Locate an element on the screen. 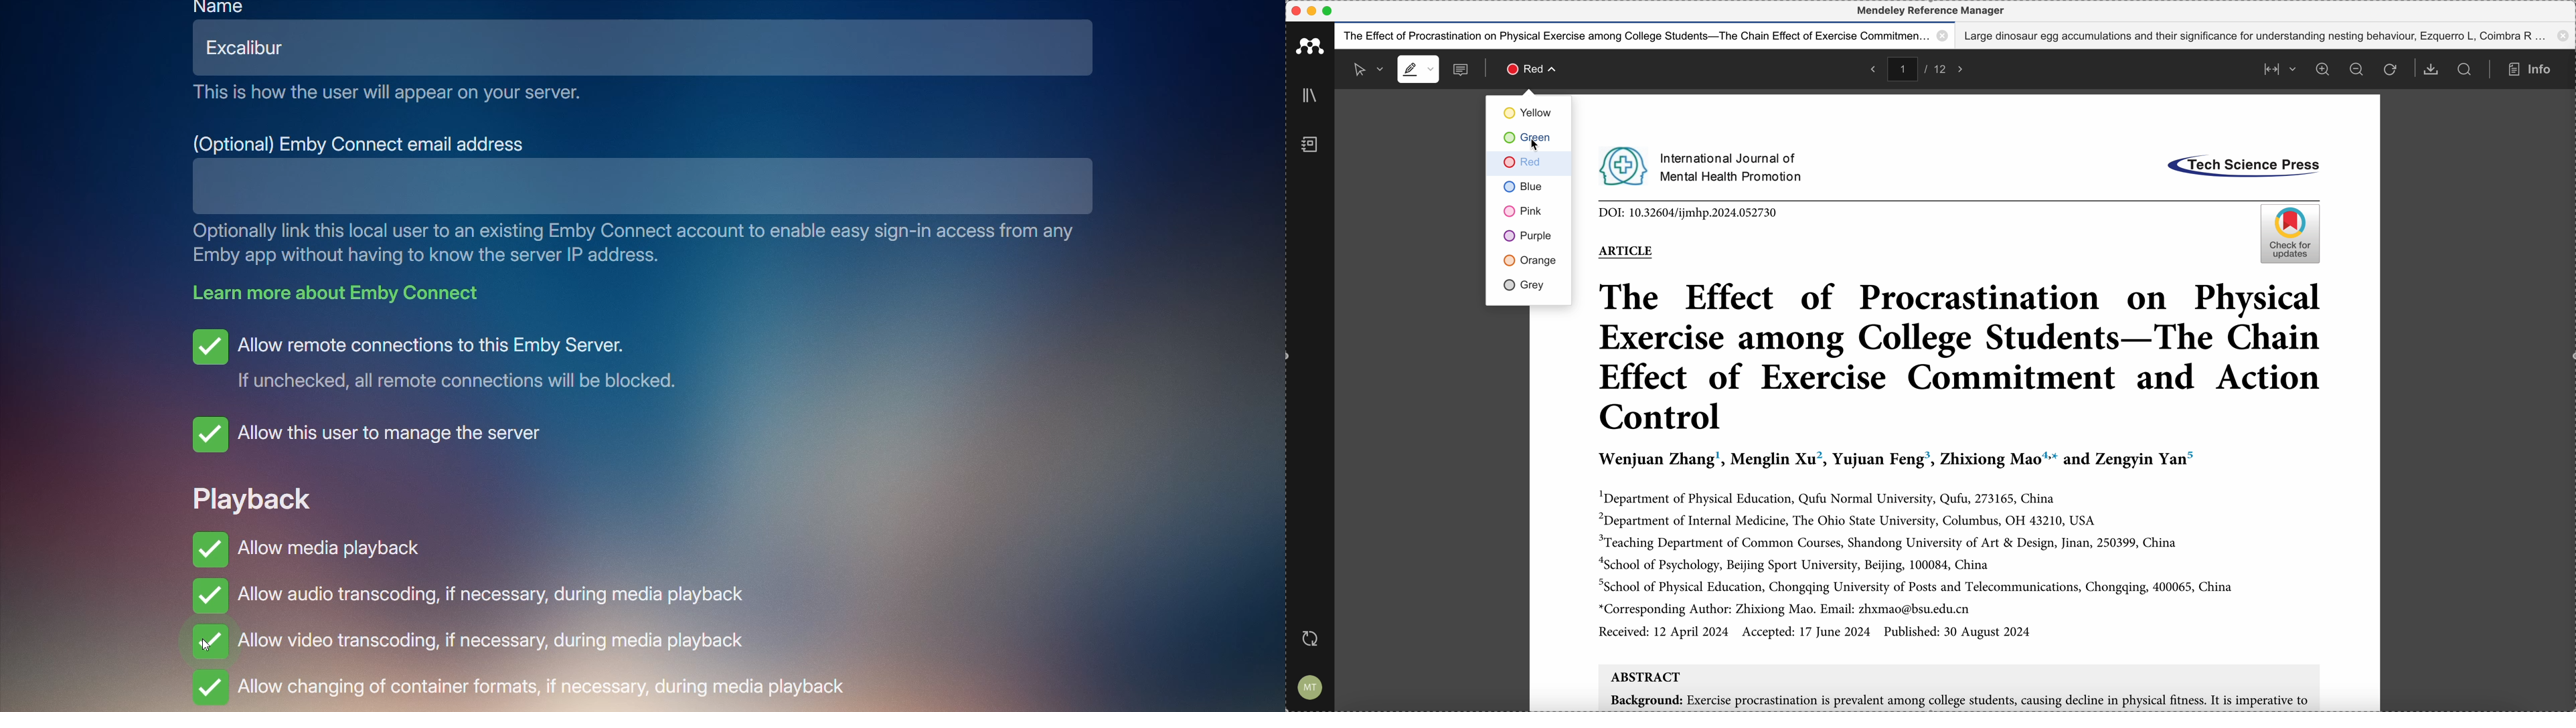 The width and height of the screenshot is (2576, 728). download document is located at coordinates (2432, 70).